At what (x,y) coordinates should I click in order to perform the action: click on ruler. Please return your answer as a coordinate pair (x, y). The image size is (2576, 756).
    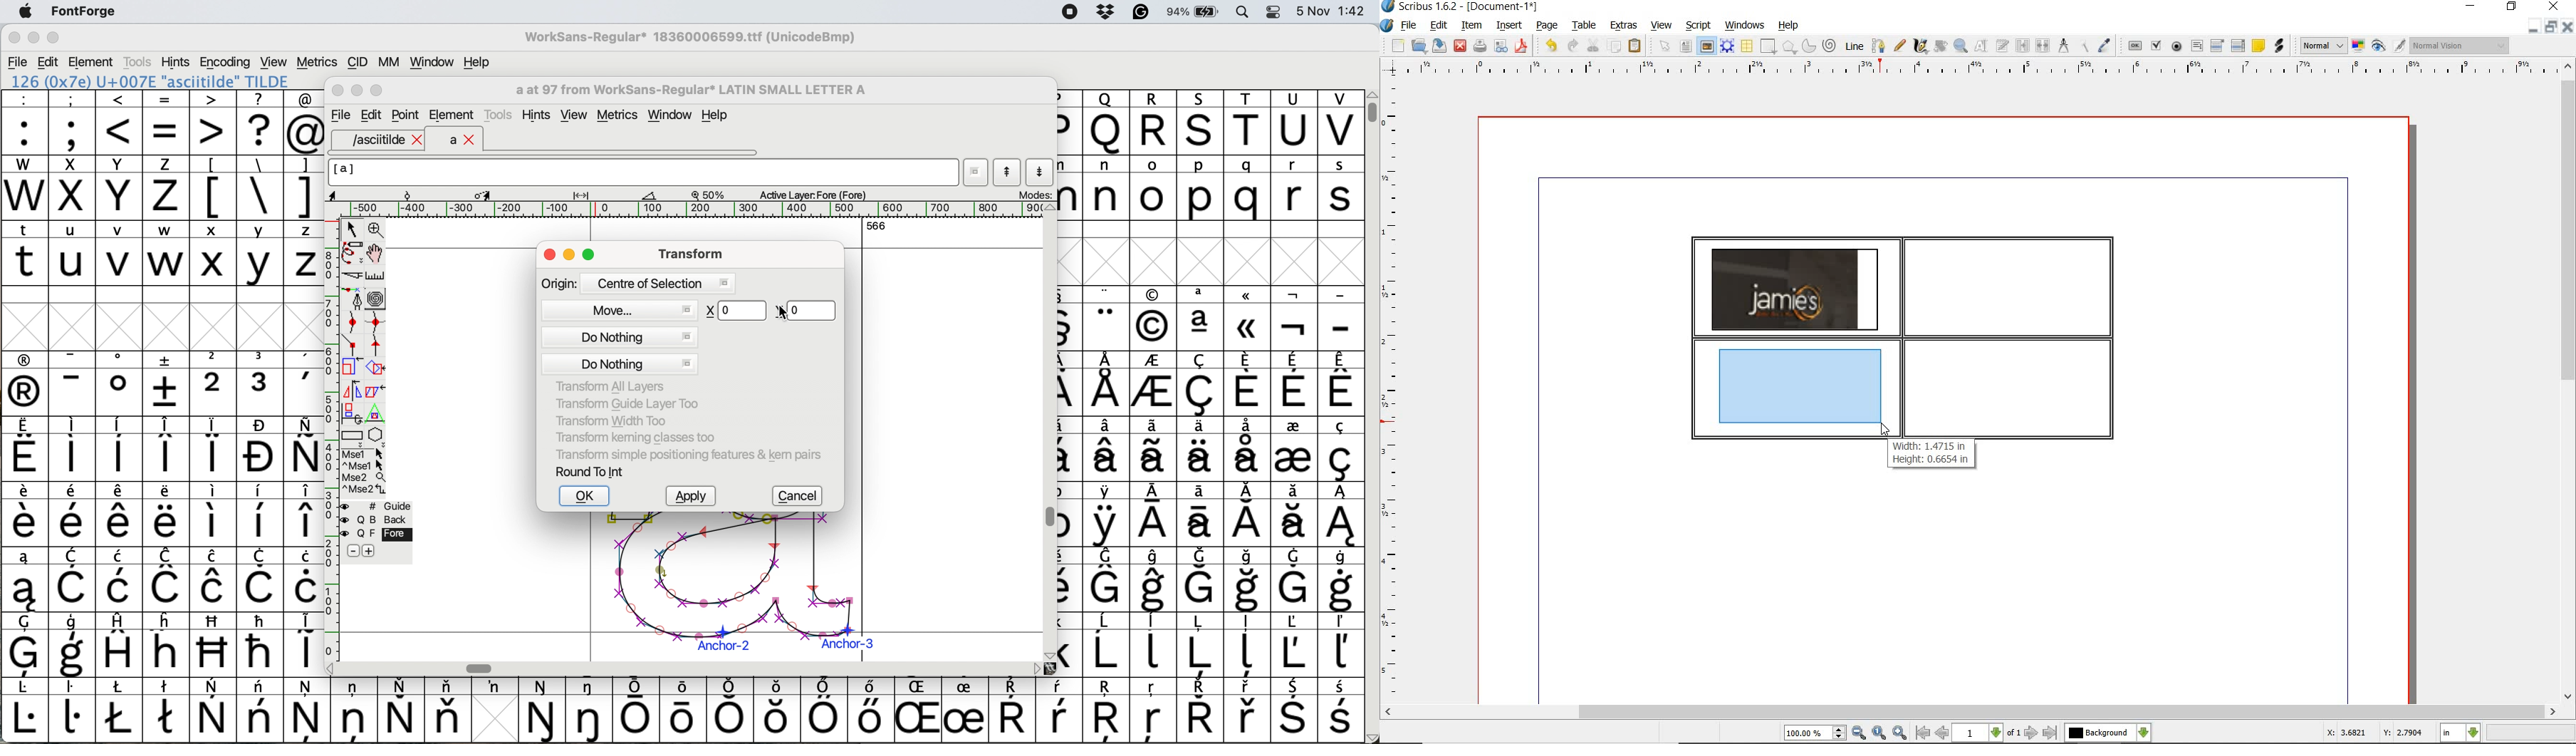
    Looking at the image, I should click on (1393, 390).